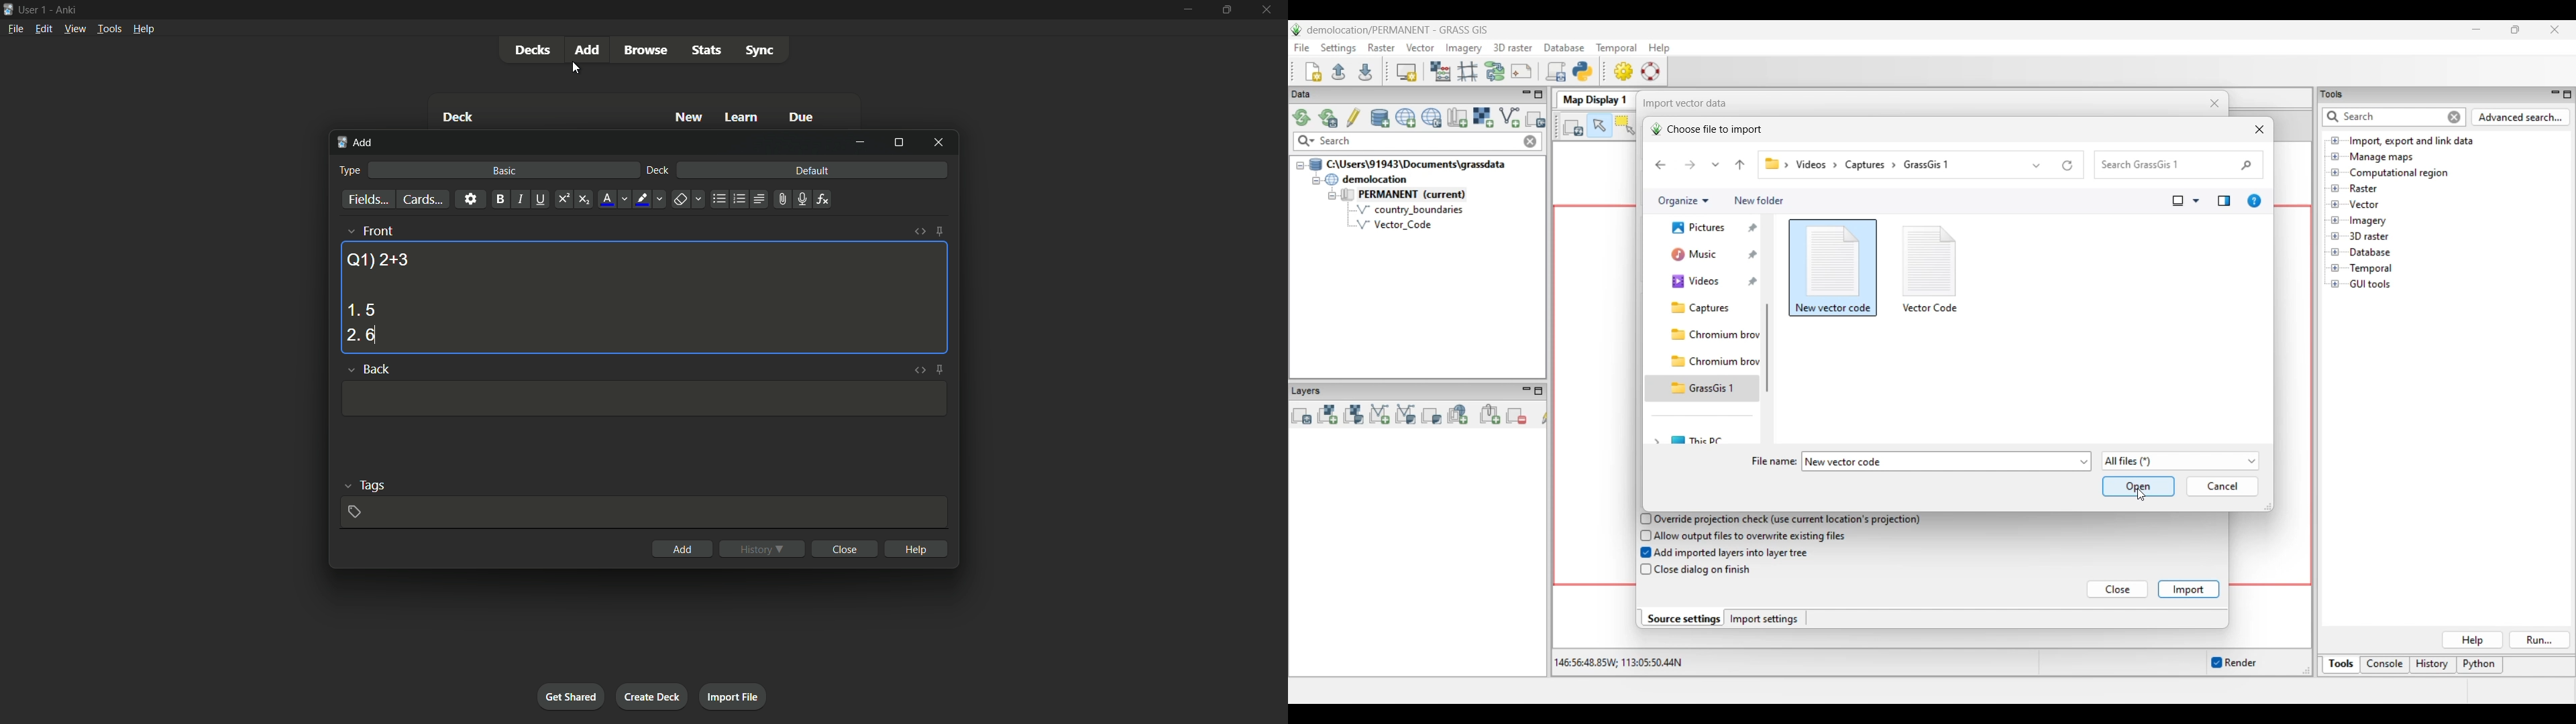 The width and height of the screenshot is (2576, 728). I want to click on help menu, so click(143, 29).